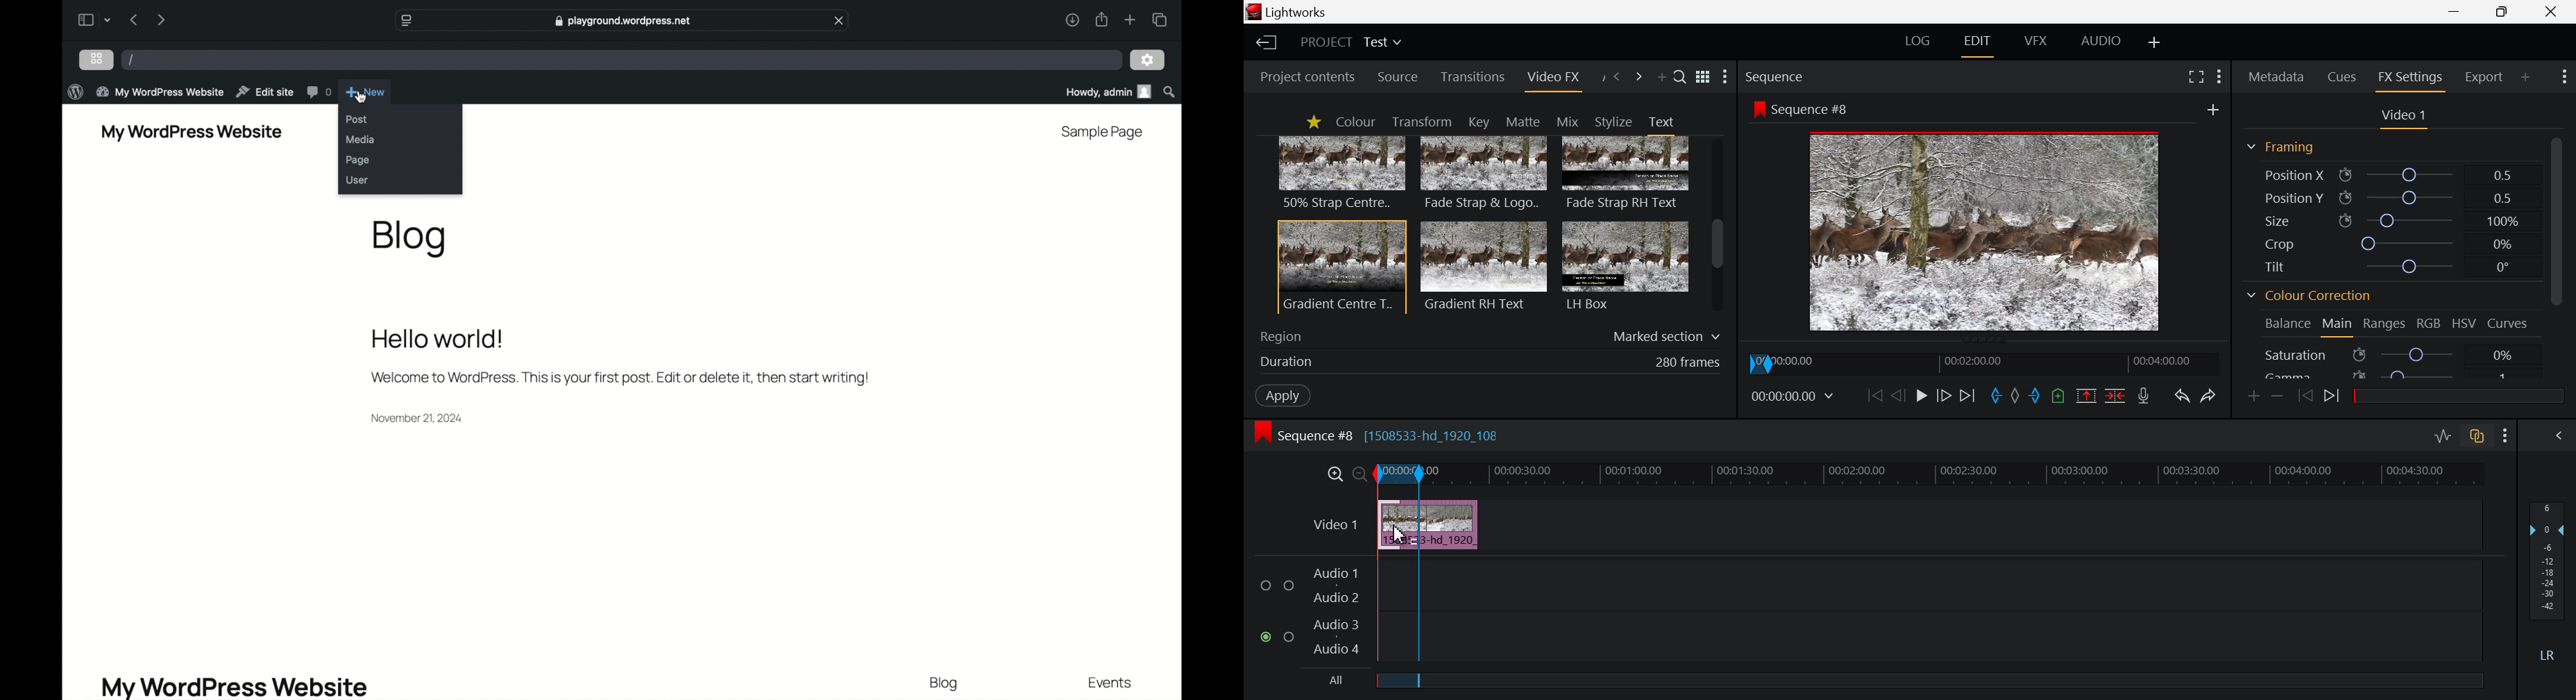  Describe the element at coordinates (1613, 122) in the screenshot. I see `Stylize` at that location.